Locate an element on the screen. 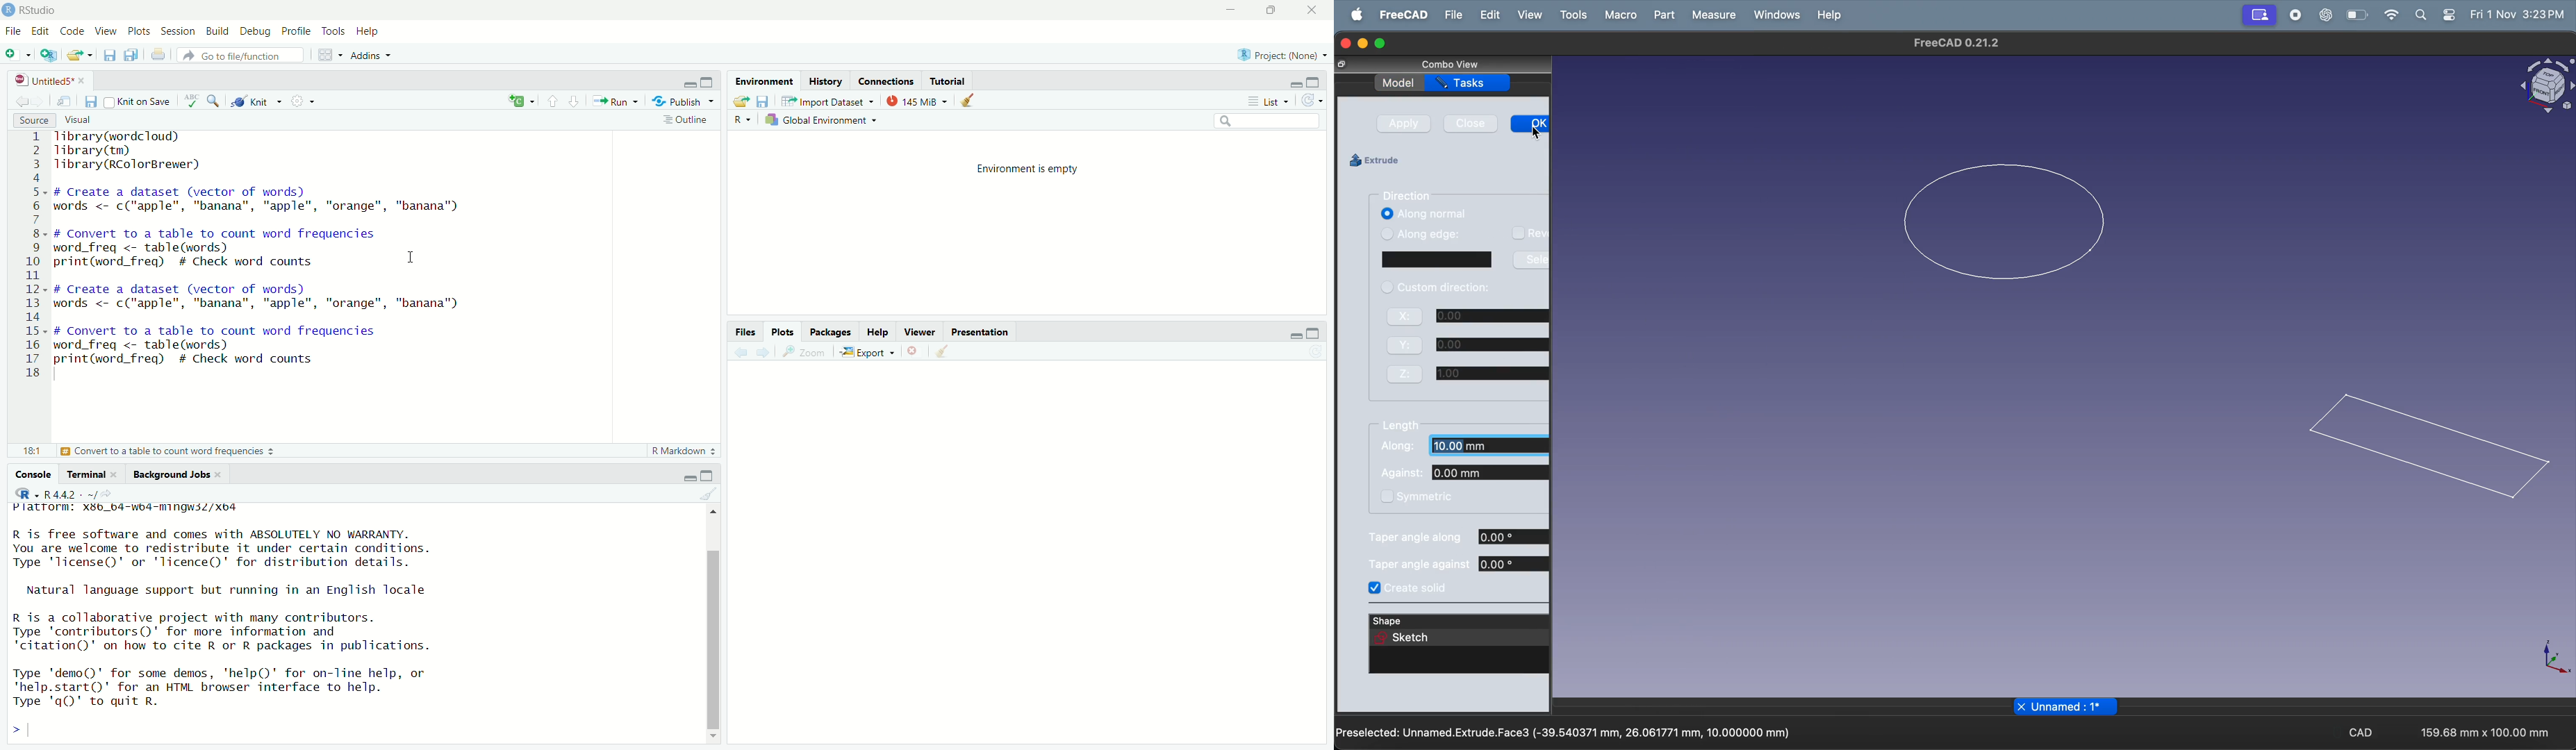  Find/Replace is located at coordinates (212, 100).